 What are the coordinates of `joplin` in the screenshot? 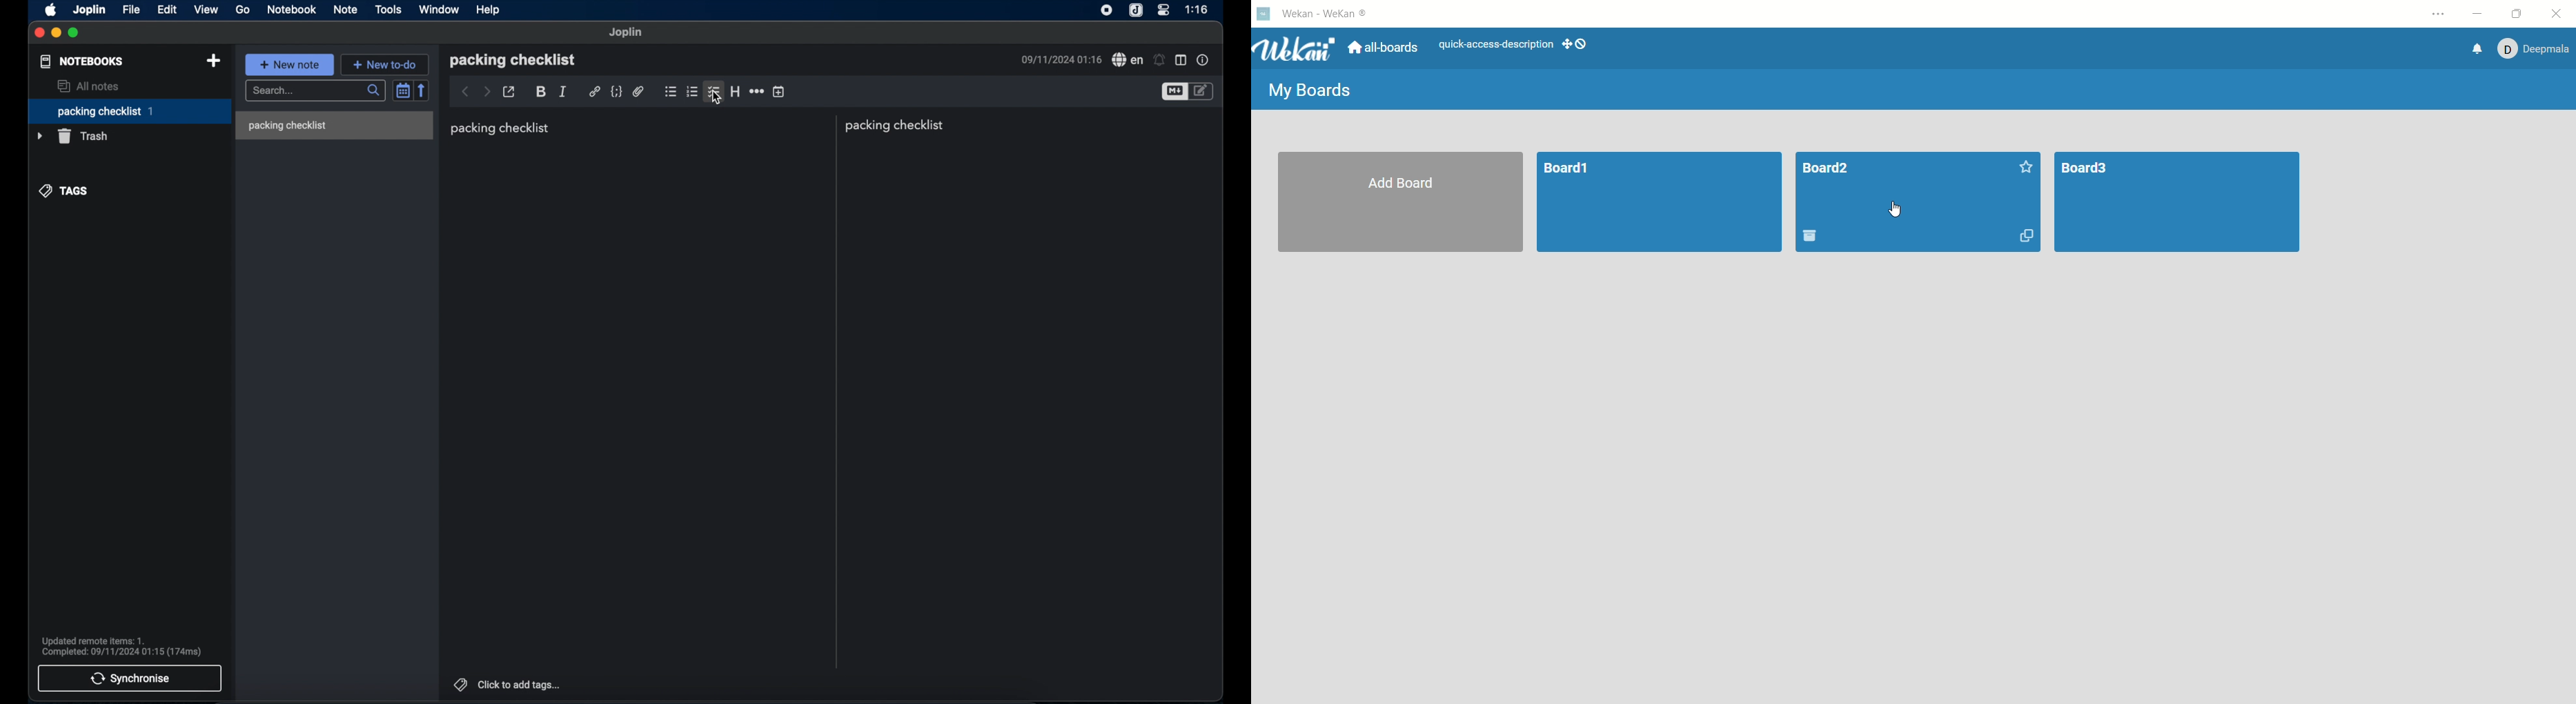 It's located at (91, 10).